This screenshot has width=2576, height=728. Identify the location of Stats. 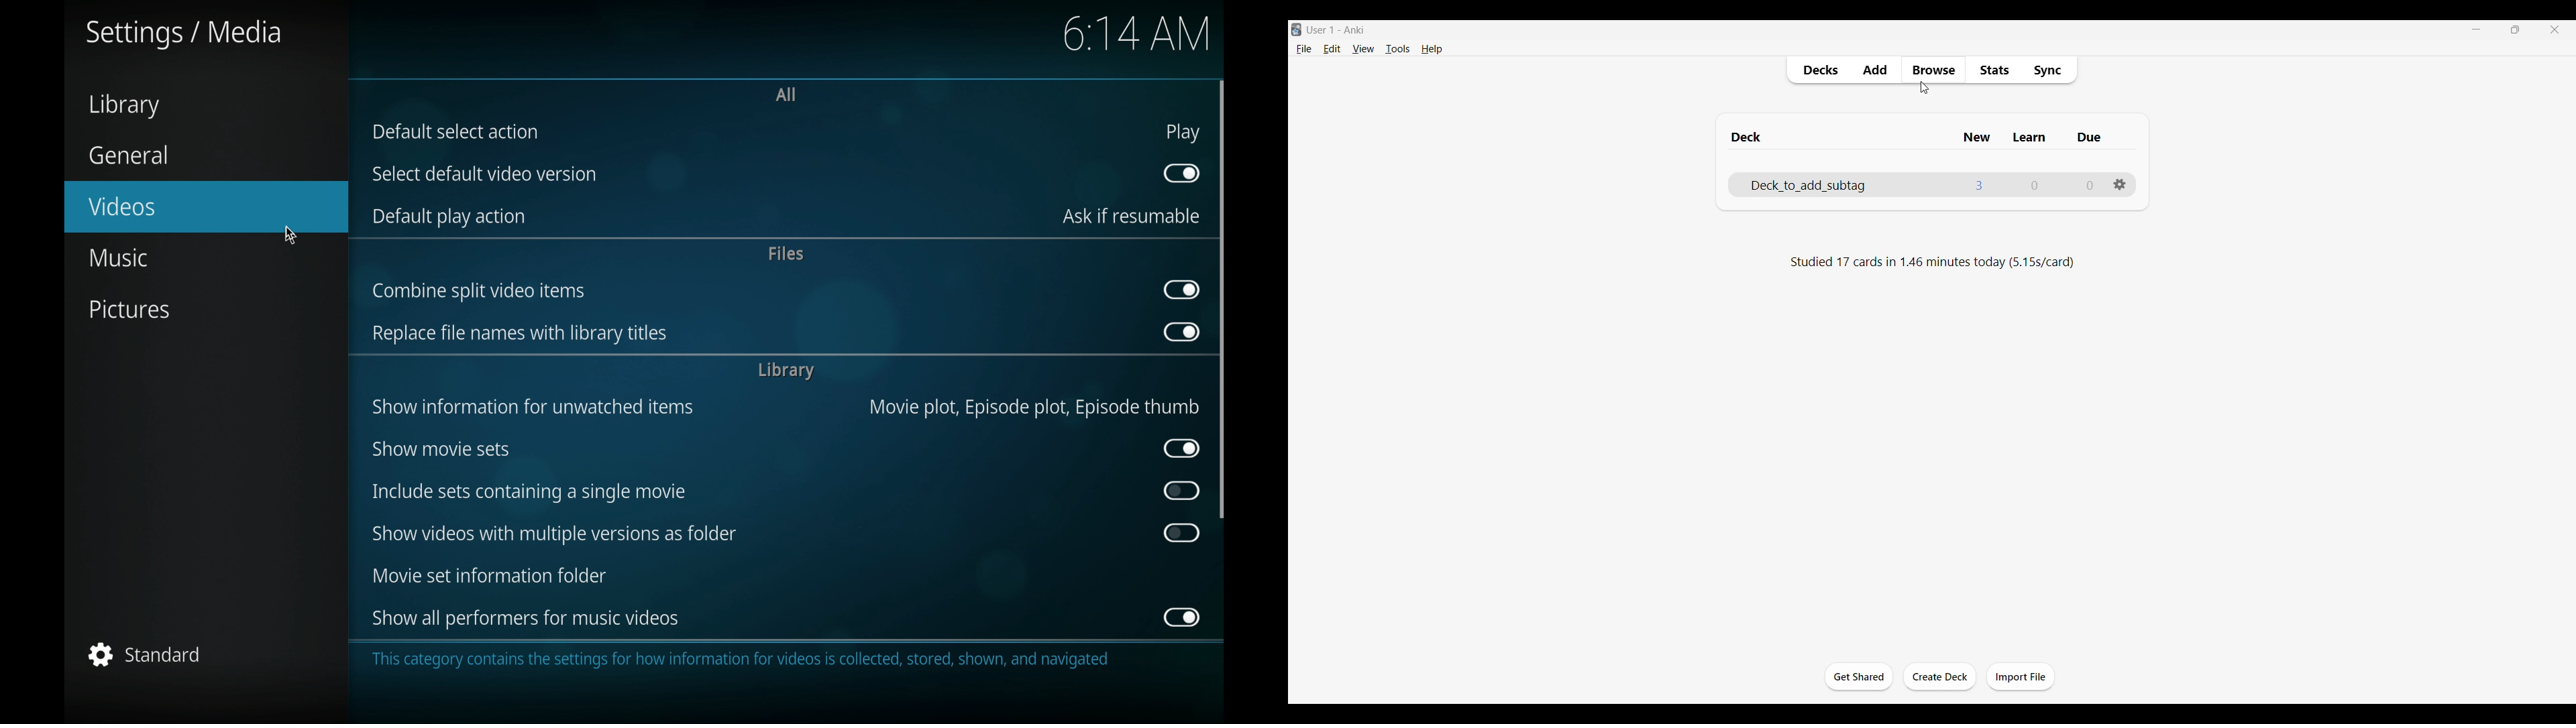
(1993, 70).